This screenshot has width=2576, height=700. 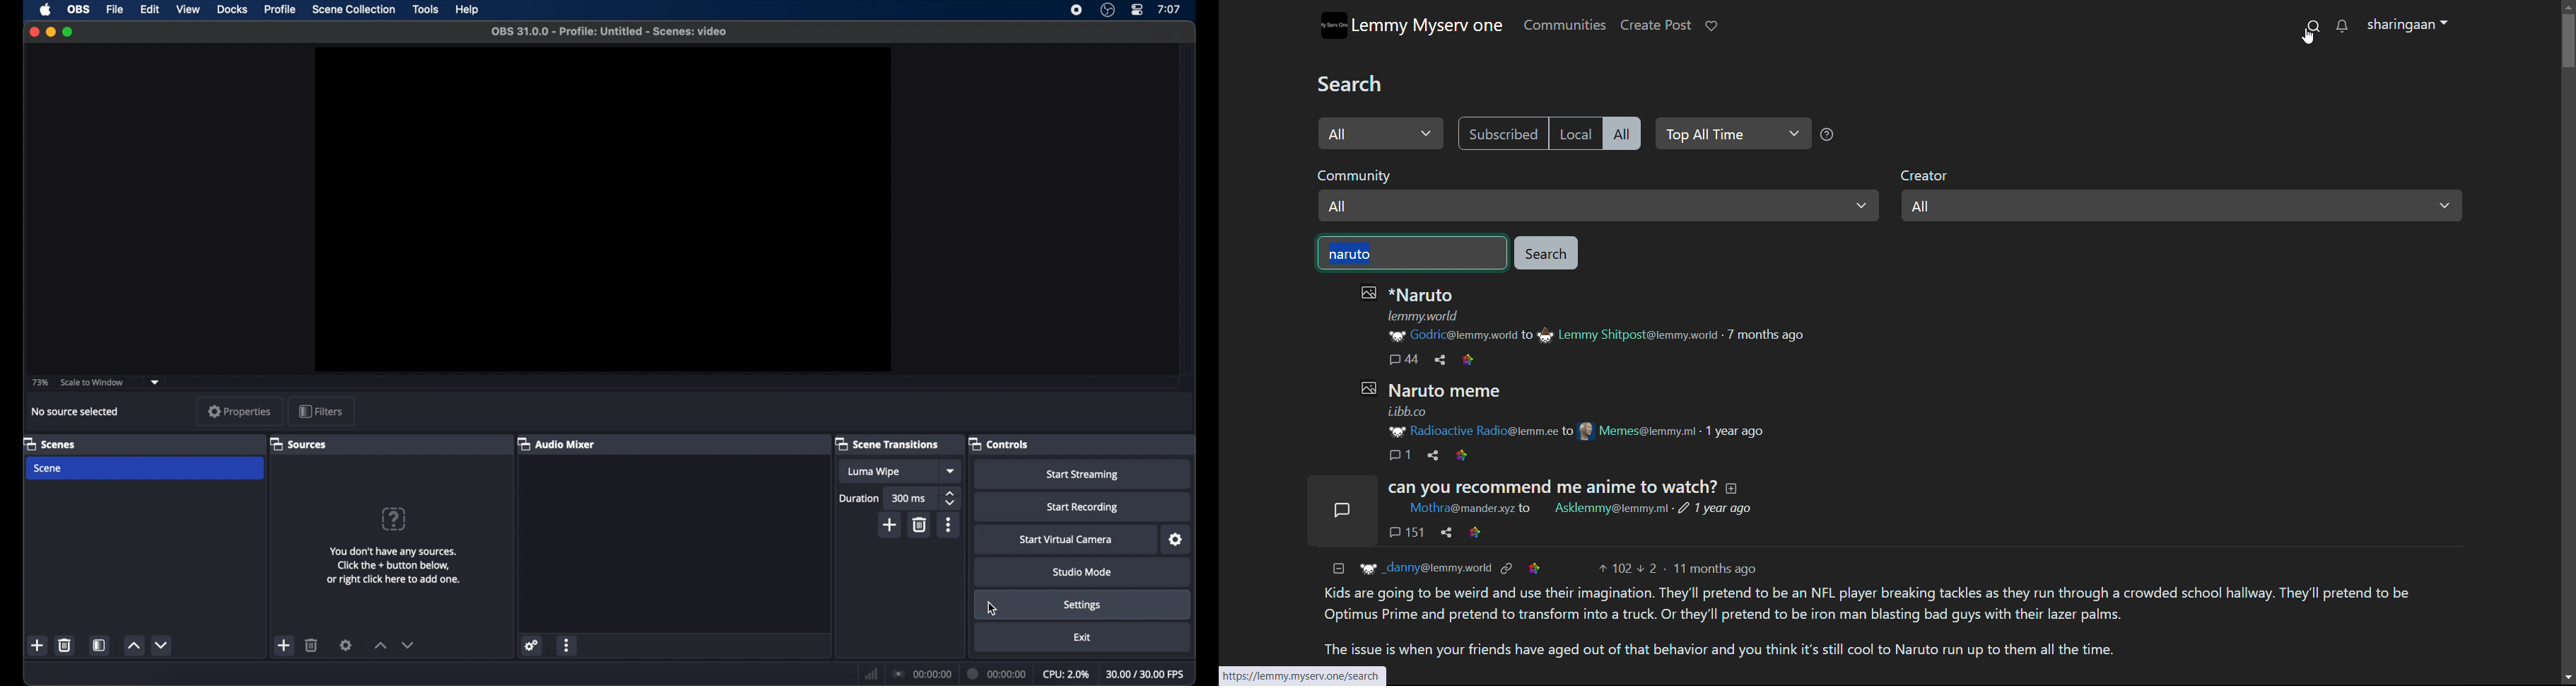 What do you see at coordinates (68, 32) in the screenshot?
I see `maximize` at bounding box center [68, 32].